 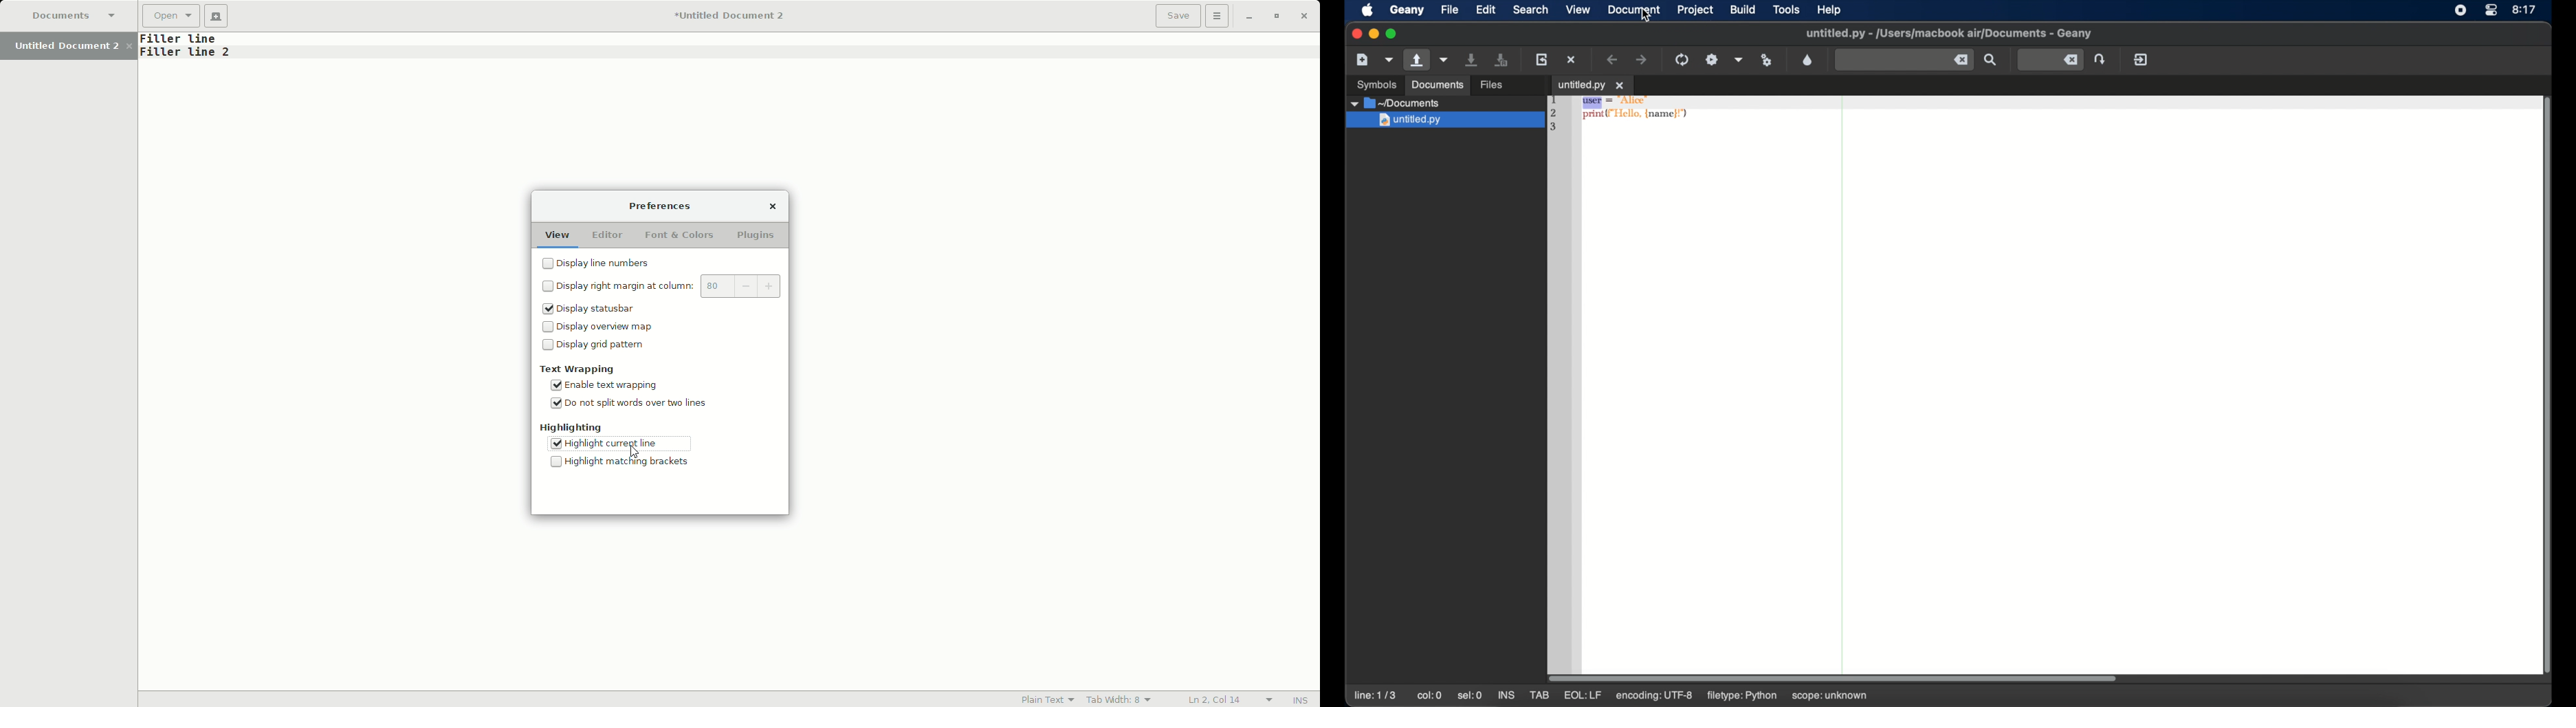 I want to click on INS, so click(x=1301, y=700).